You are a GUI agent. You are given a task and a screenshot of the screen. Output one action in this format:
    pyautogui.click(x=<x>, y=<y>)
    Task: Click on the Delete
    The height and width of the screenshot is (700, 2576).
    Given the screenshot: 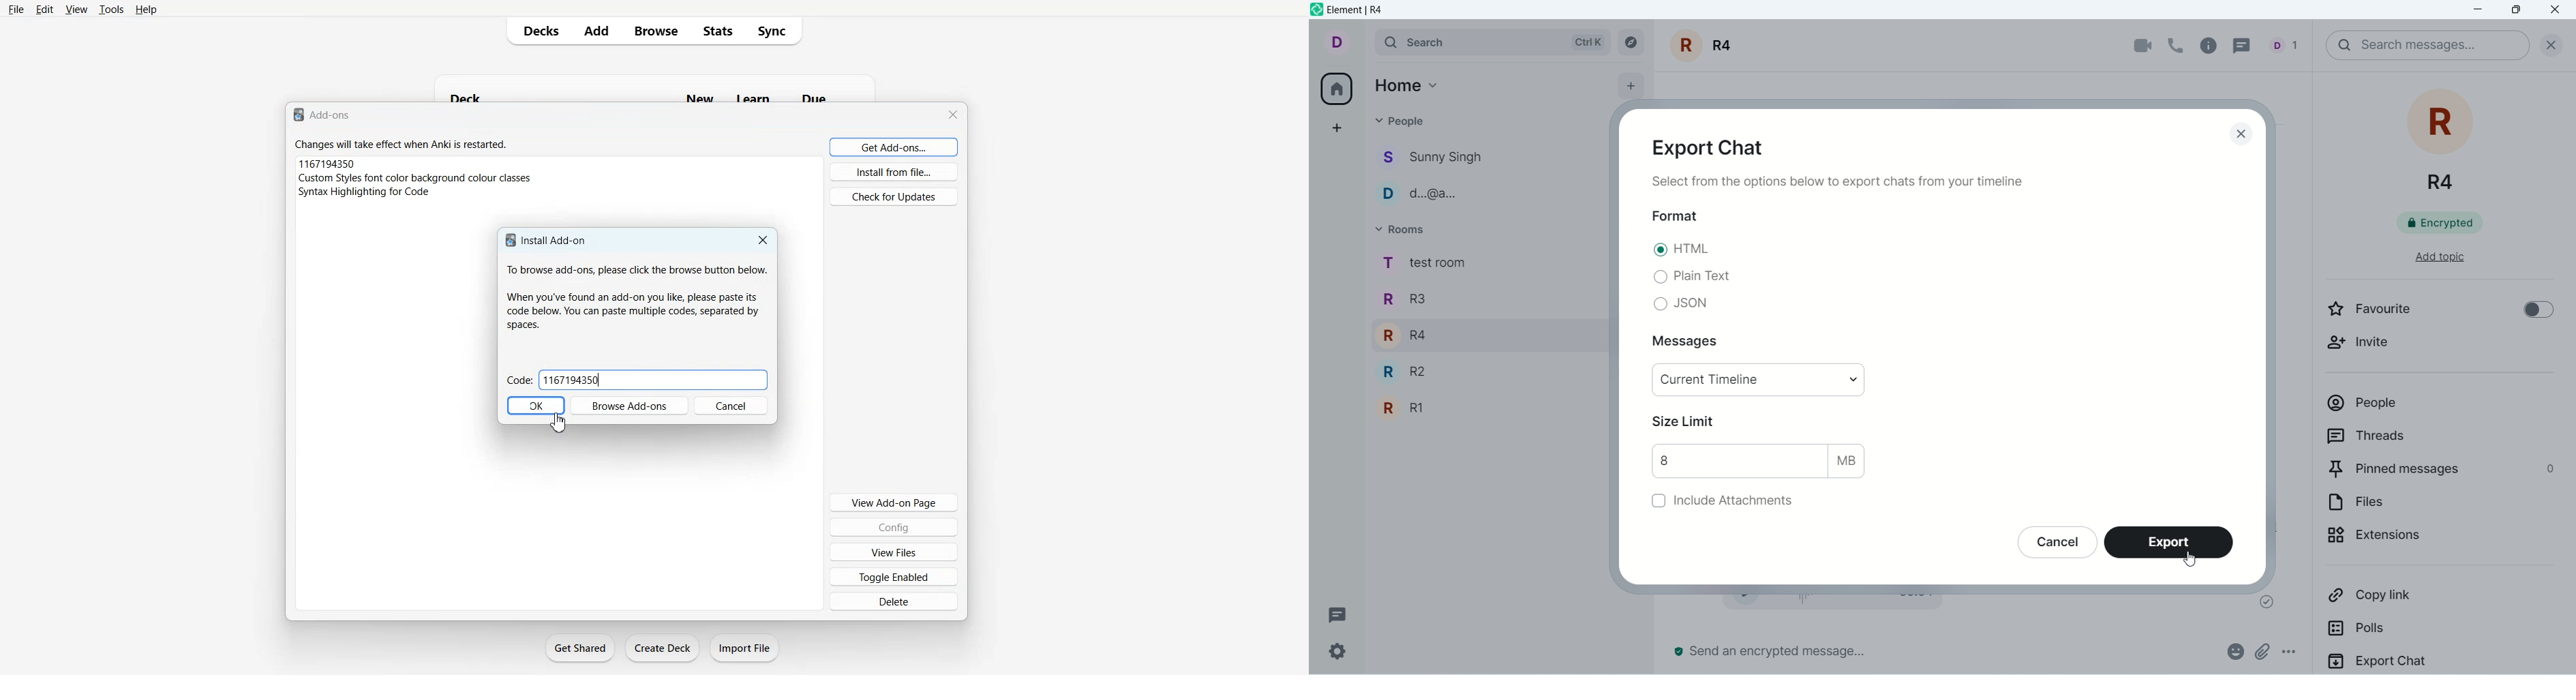 What is the action you would take?
    pyautogui.click(x=893, y=601)
    